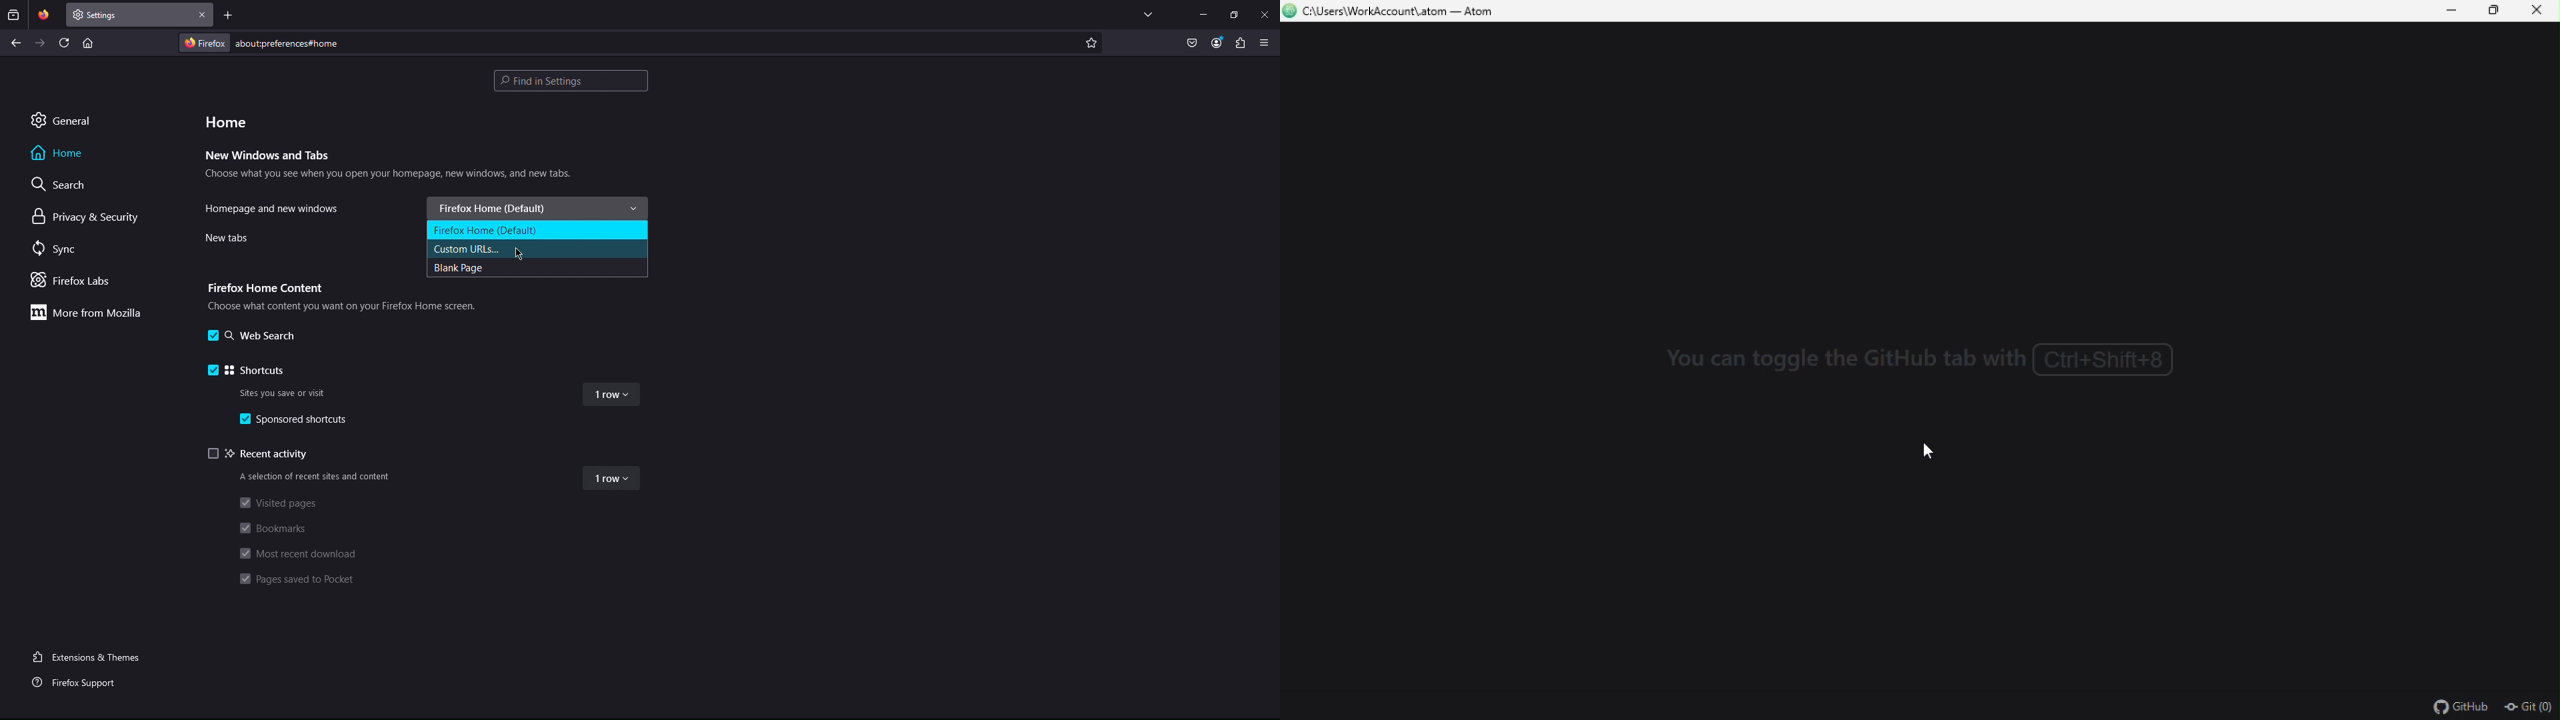 This screenshot has width=2576, height=728. What do you see at coordinates (276, 528) in the screenshot?
I see `Bookmarks` at bounding box center [276, 528].